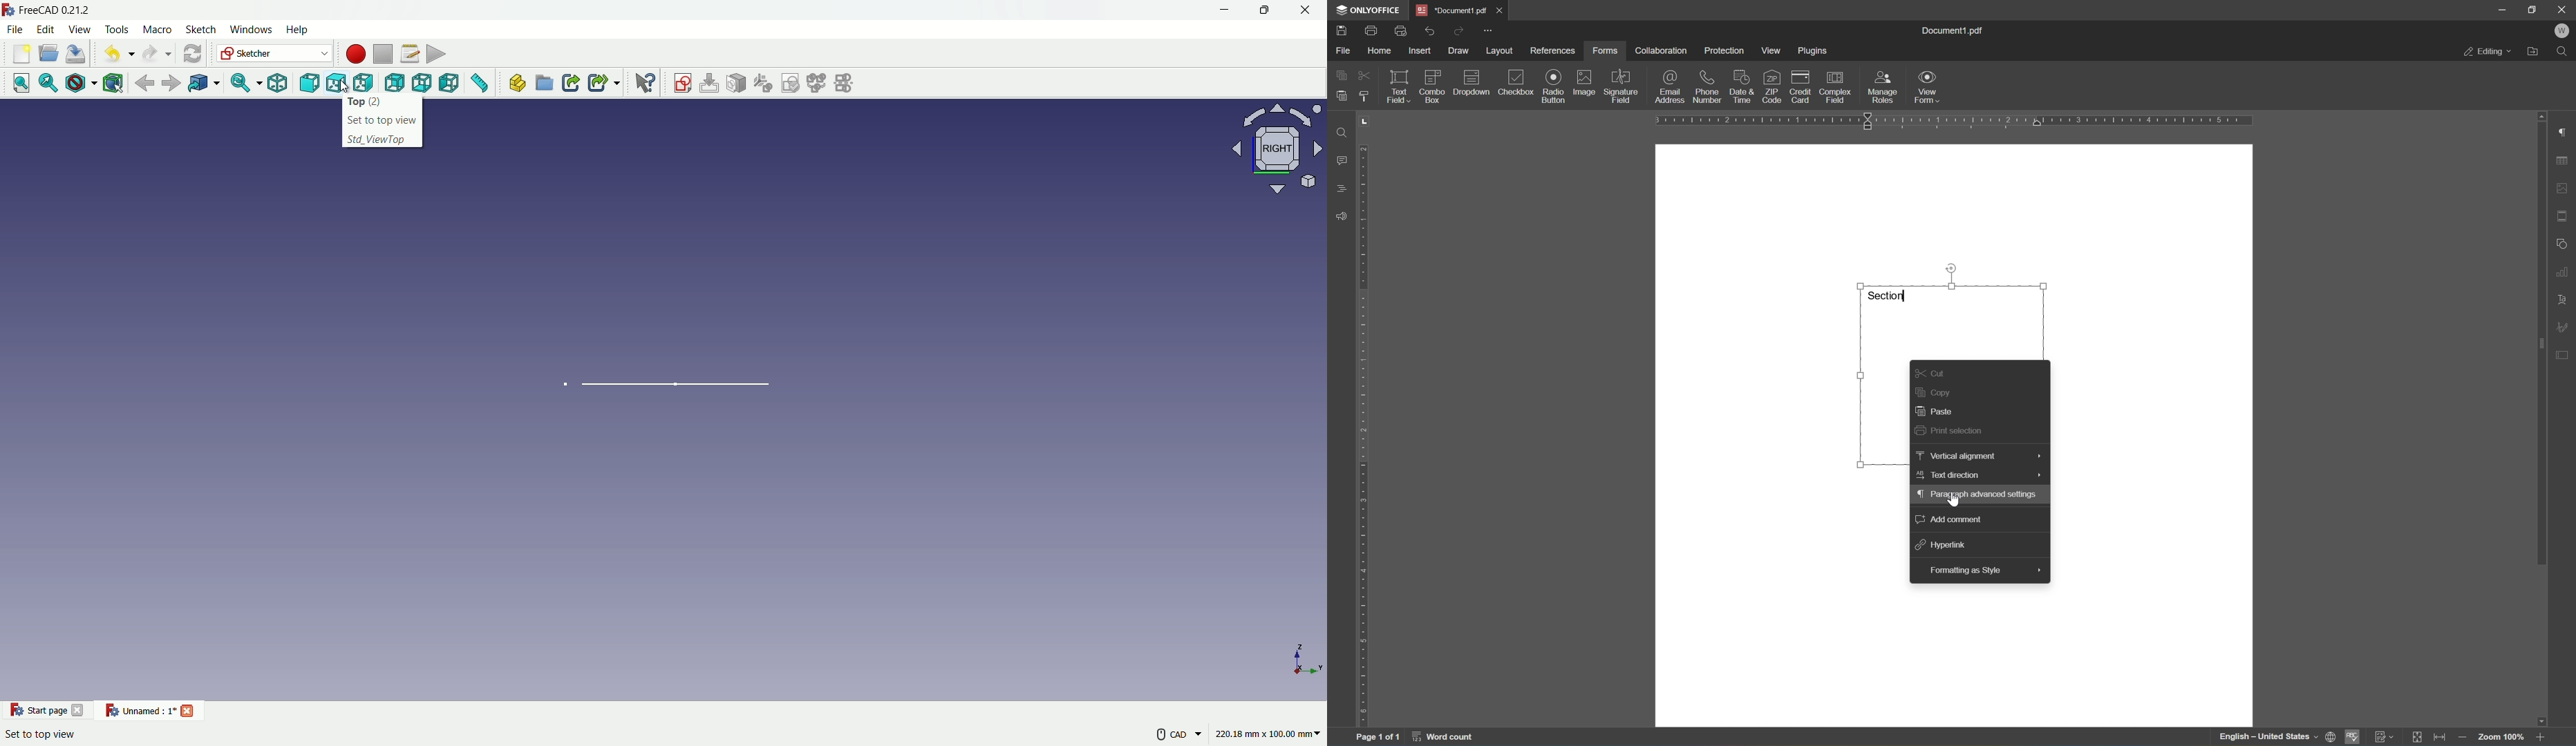  What do you see at coordinates (2563, 162) in the screenshot?
I see `table settings` at bounding box center [2563, 162].